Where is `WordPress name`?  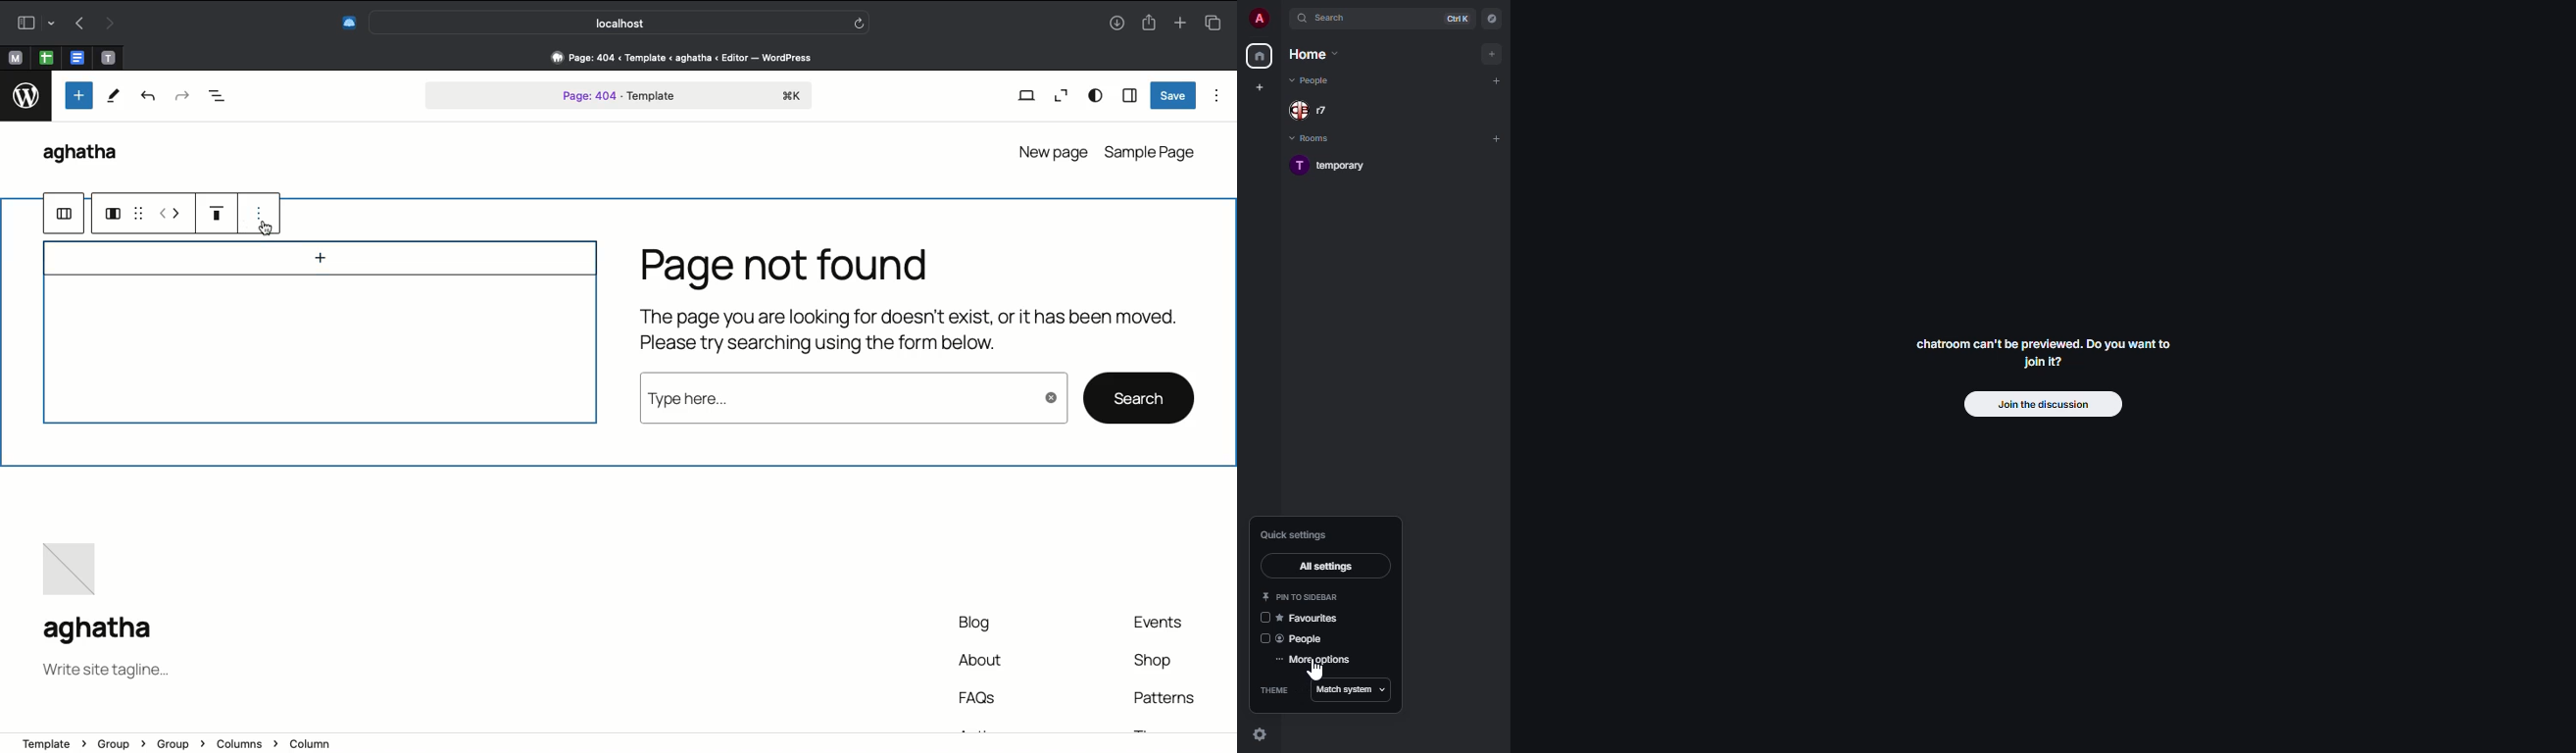
WordPress name is located at coordinates (89, 155).